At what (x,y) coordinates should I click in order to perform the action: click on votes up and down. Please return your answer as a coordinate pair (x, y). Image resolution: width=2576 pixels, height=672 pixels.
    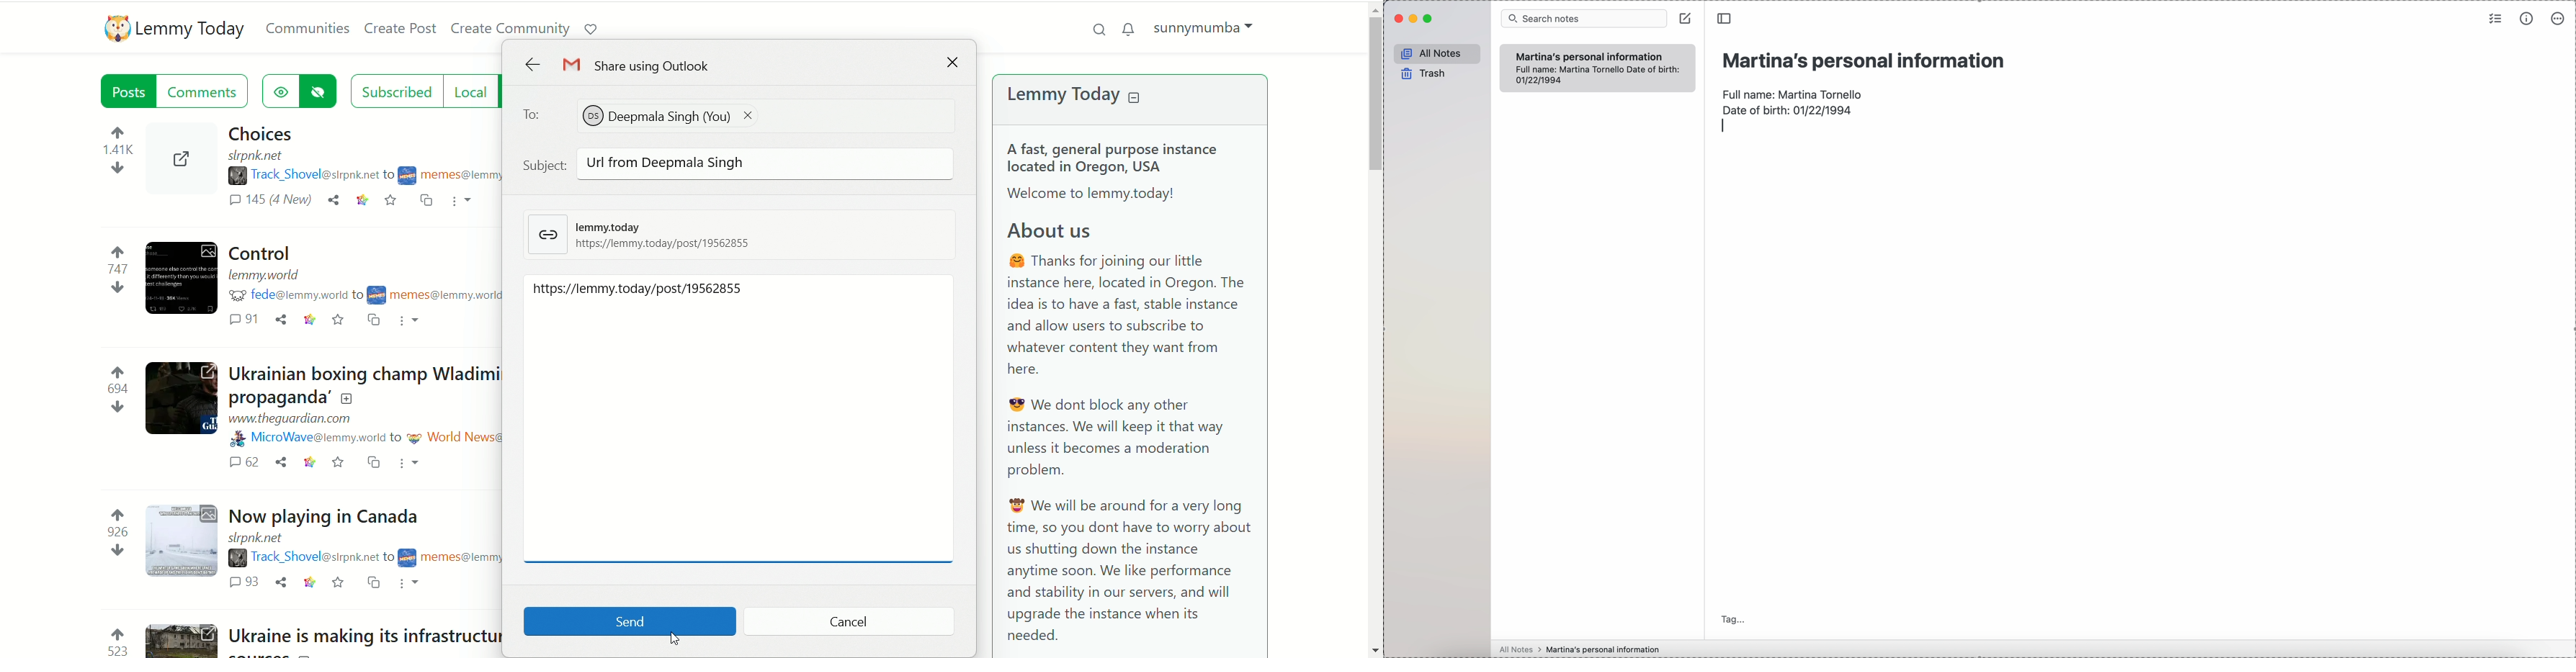
    Looking at the image, I should click on (115, 533).